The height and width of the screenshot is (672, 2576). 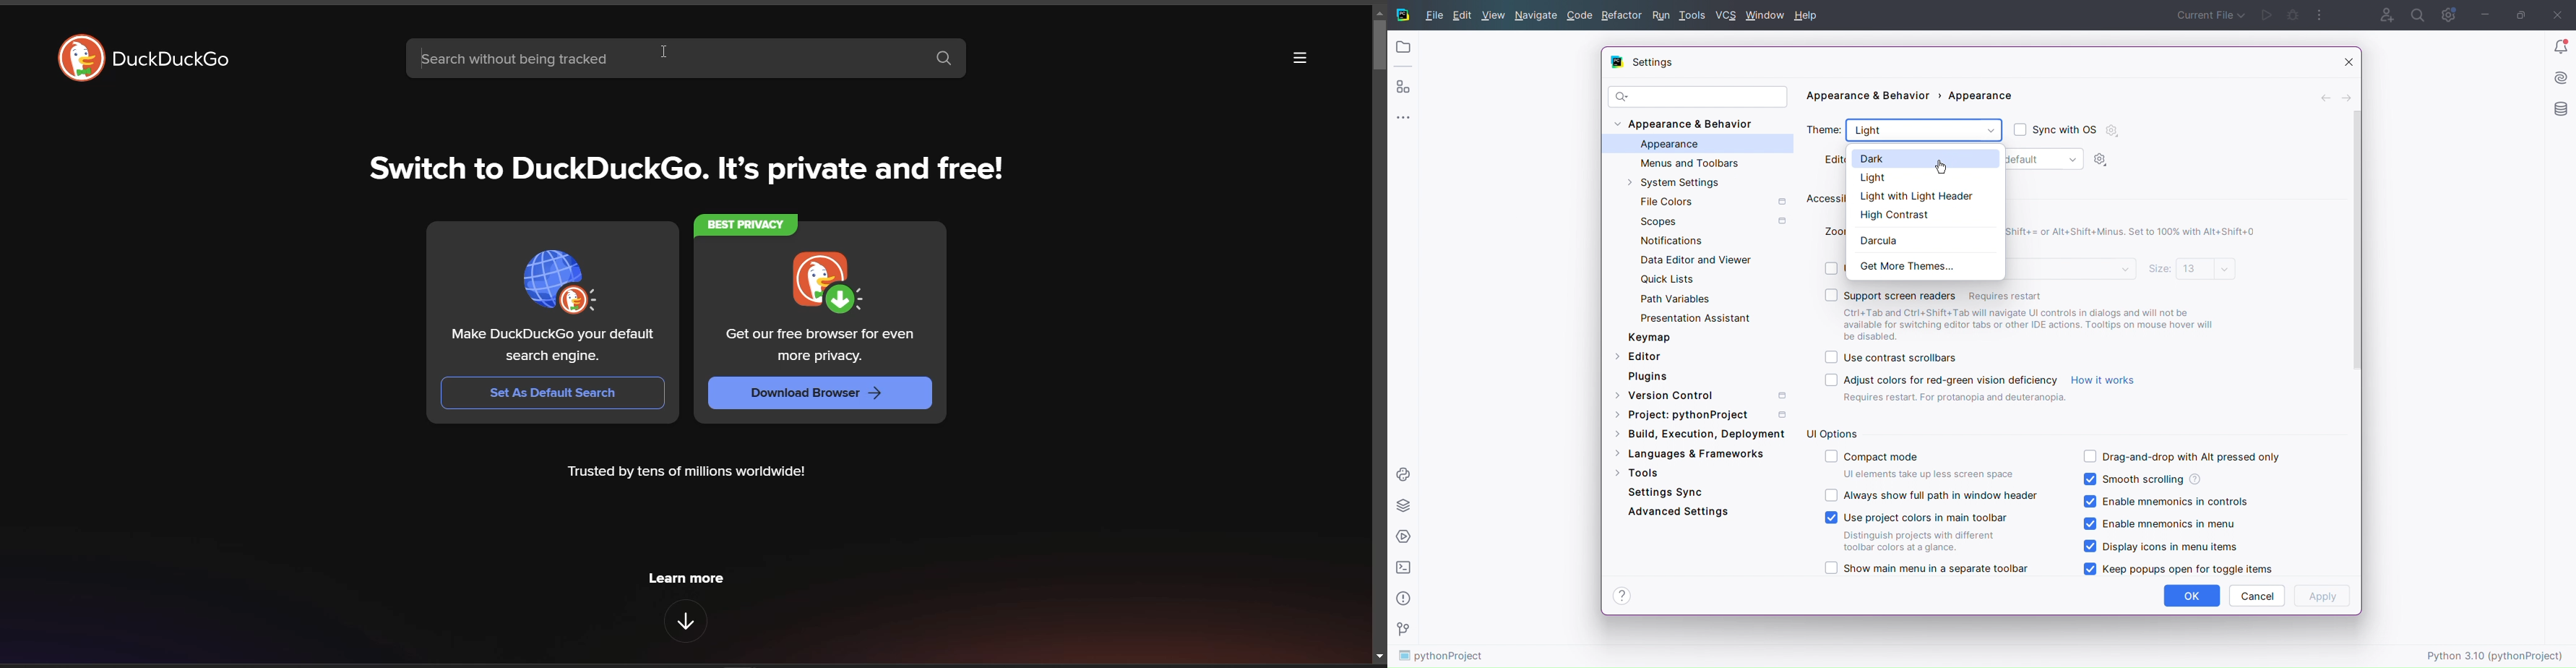 I want to click on Settings Sync, so click(x=1665, y=492).